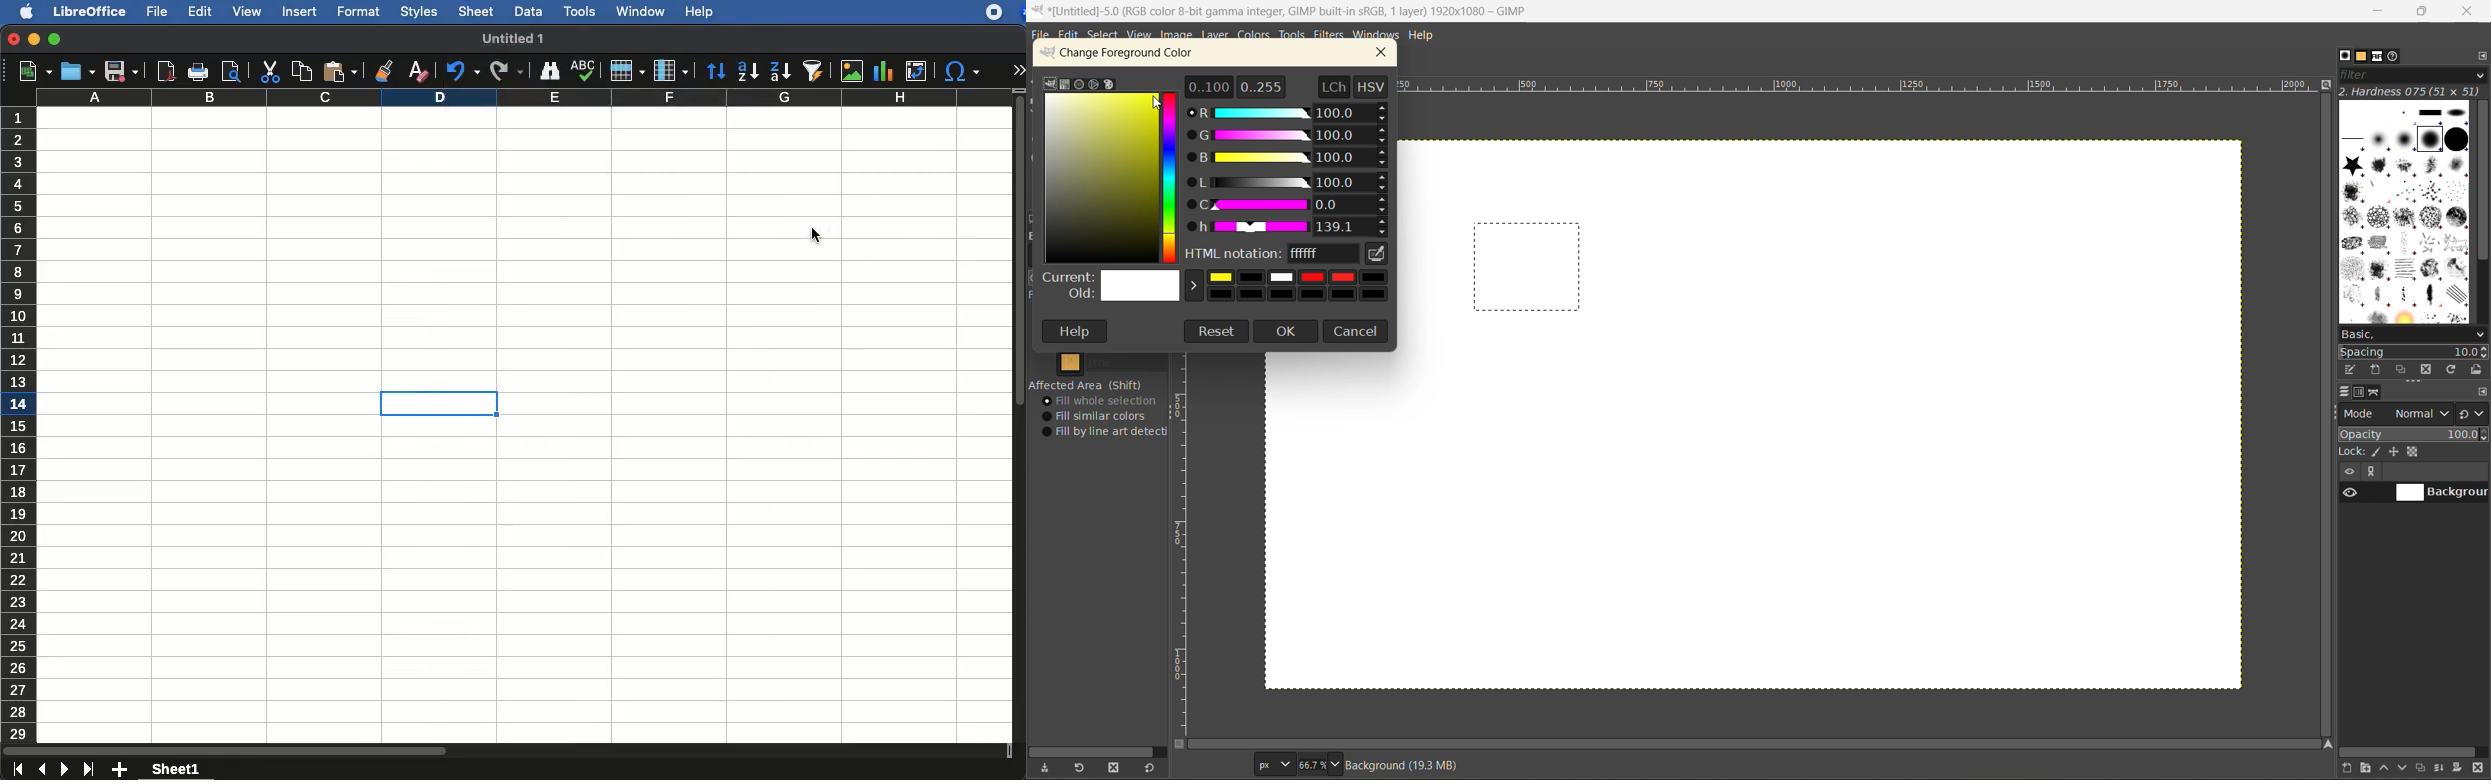 The image size is (2492, 784). I want to click on metadata, so click(1410, 765).